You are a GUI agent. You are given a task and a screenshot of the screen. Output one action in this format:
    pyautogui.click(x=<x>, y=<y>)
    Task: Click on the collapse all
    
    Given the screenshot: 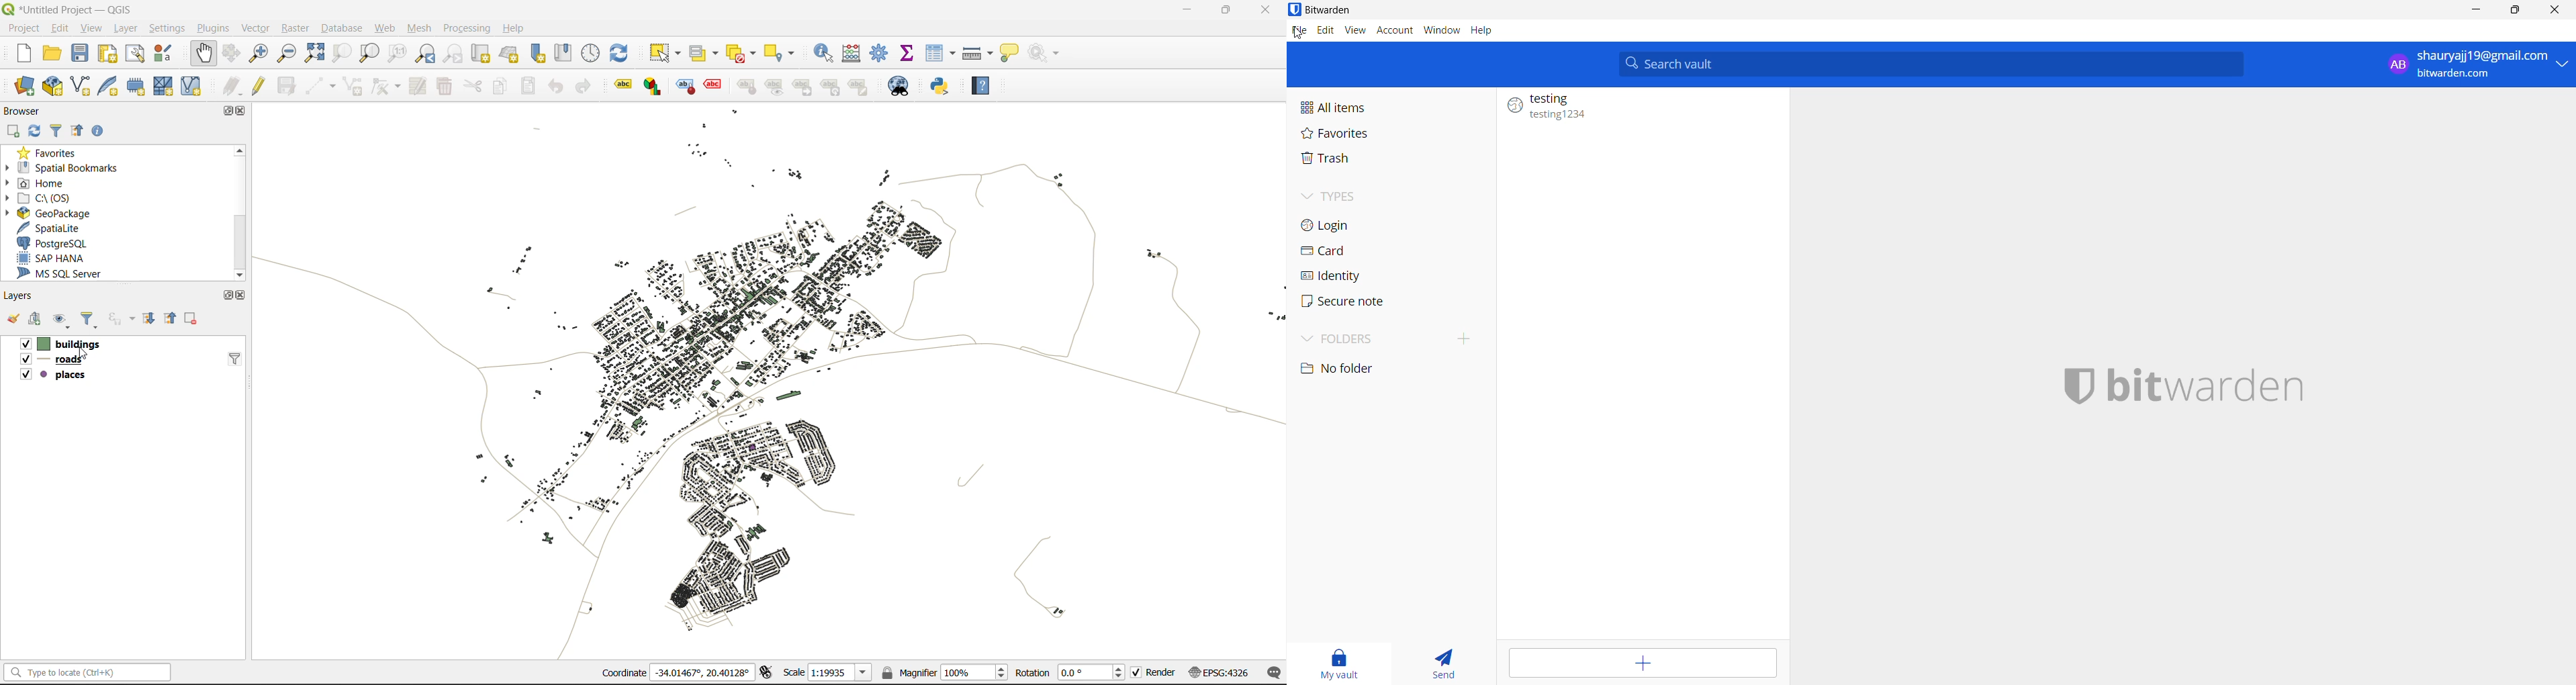 What is the action you would take?
    pyautogui.click(x=173, y=318)
    